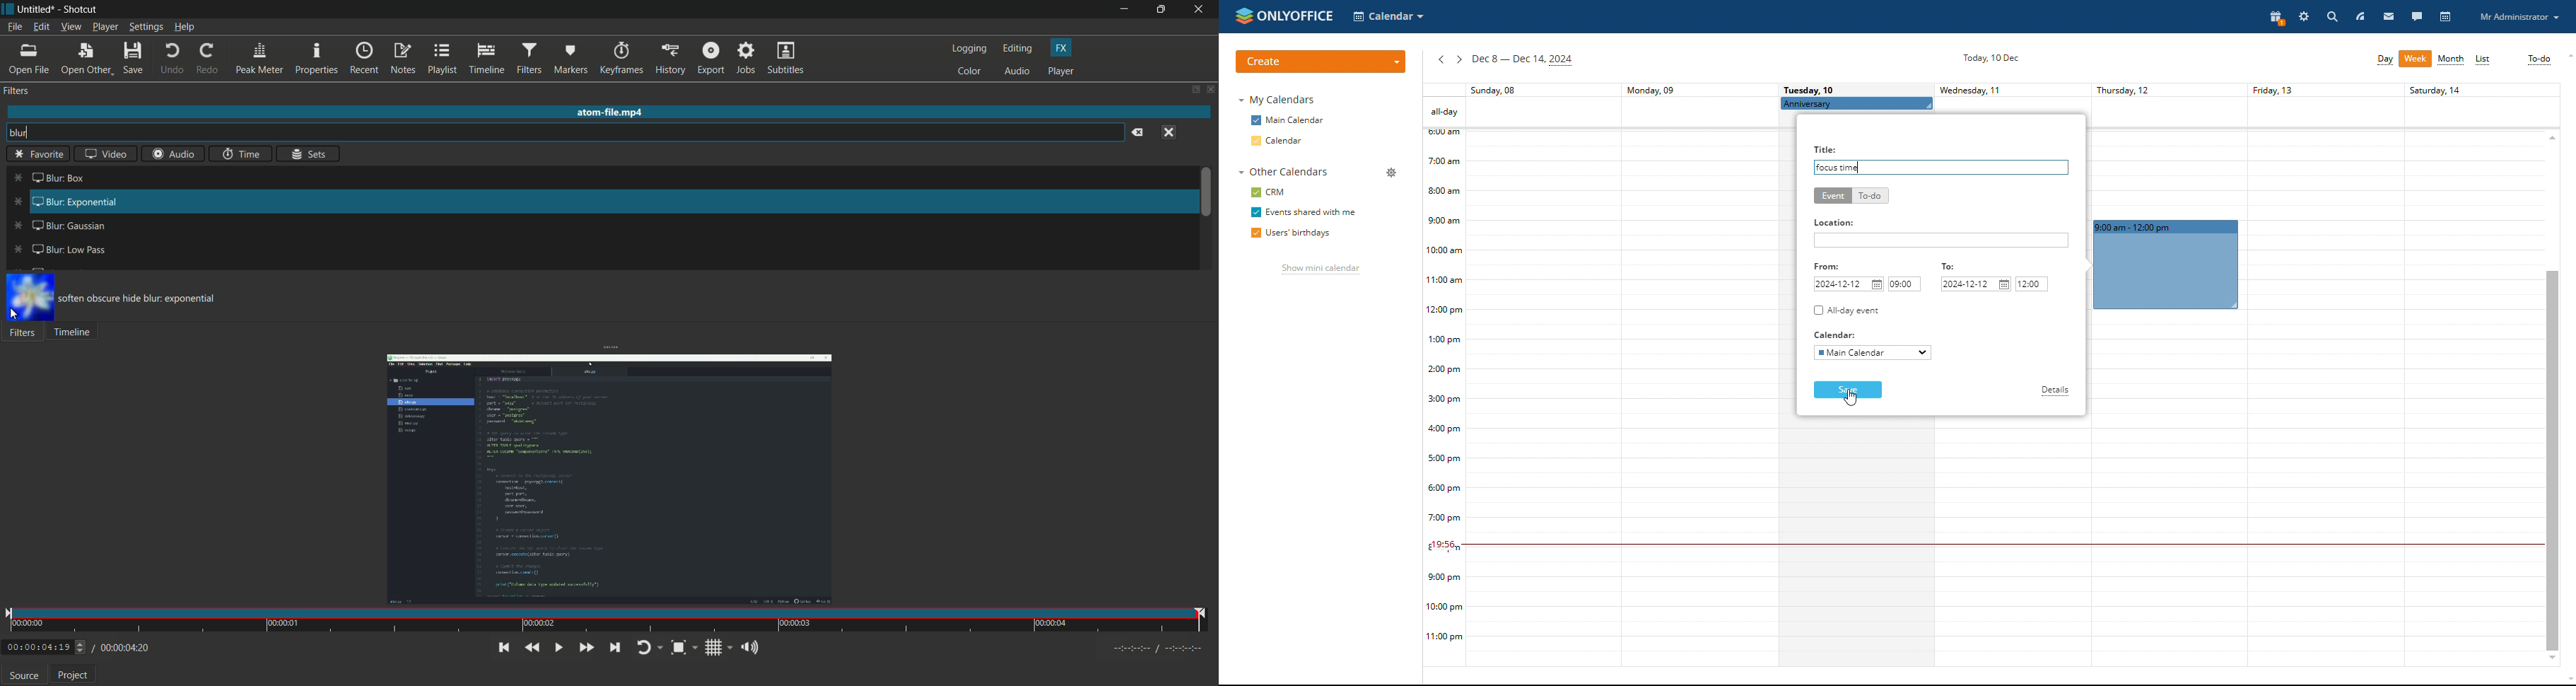  Describe the element at coordinates (528, 59) in the screenshot. I see `filters` at that location.